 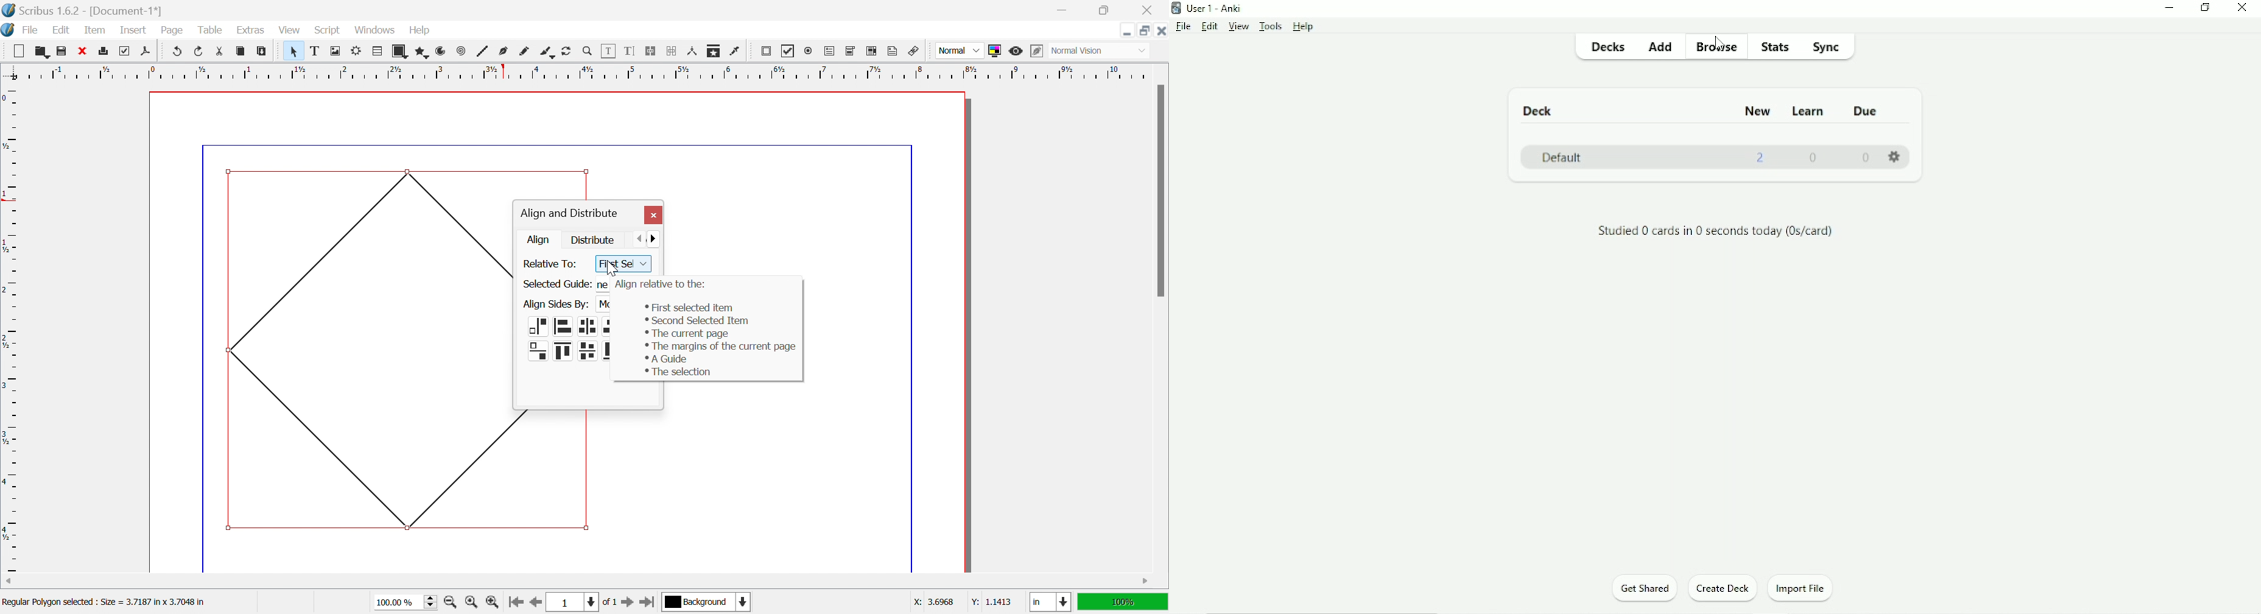 What do you see at coordinates (241, 51) in the screenshot?
I see `Copy` at bounding box center [241, 51].